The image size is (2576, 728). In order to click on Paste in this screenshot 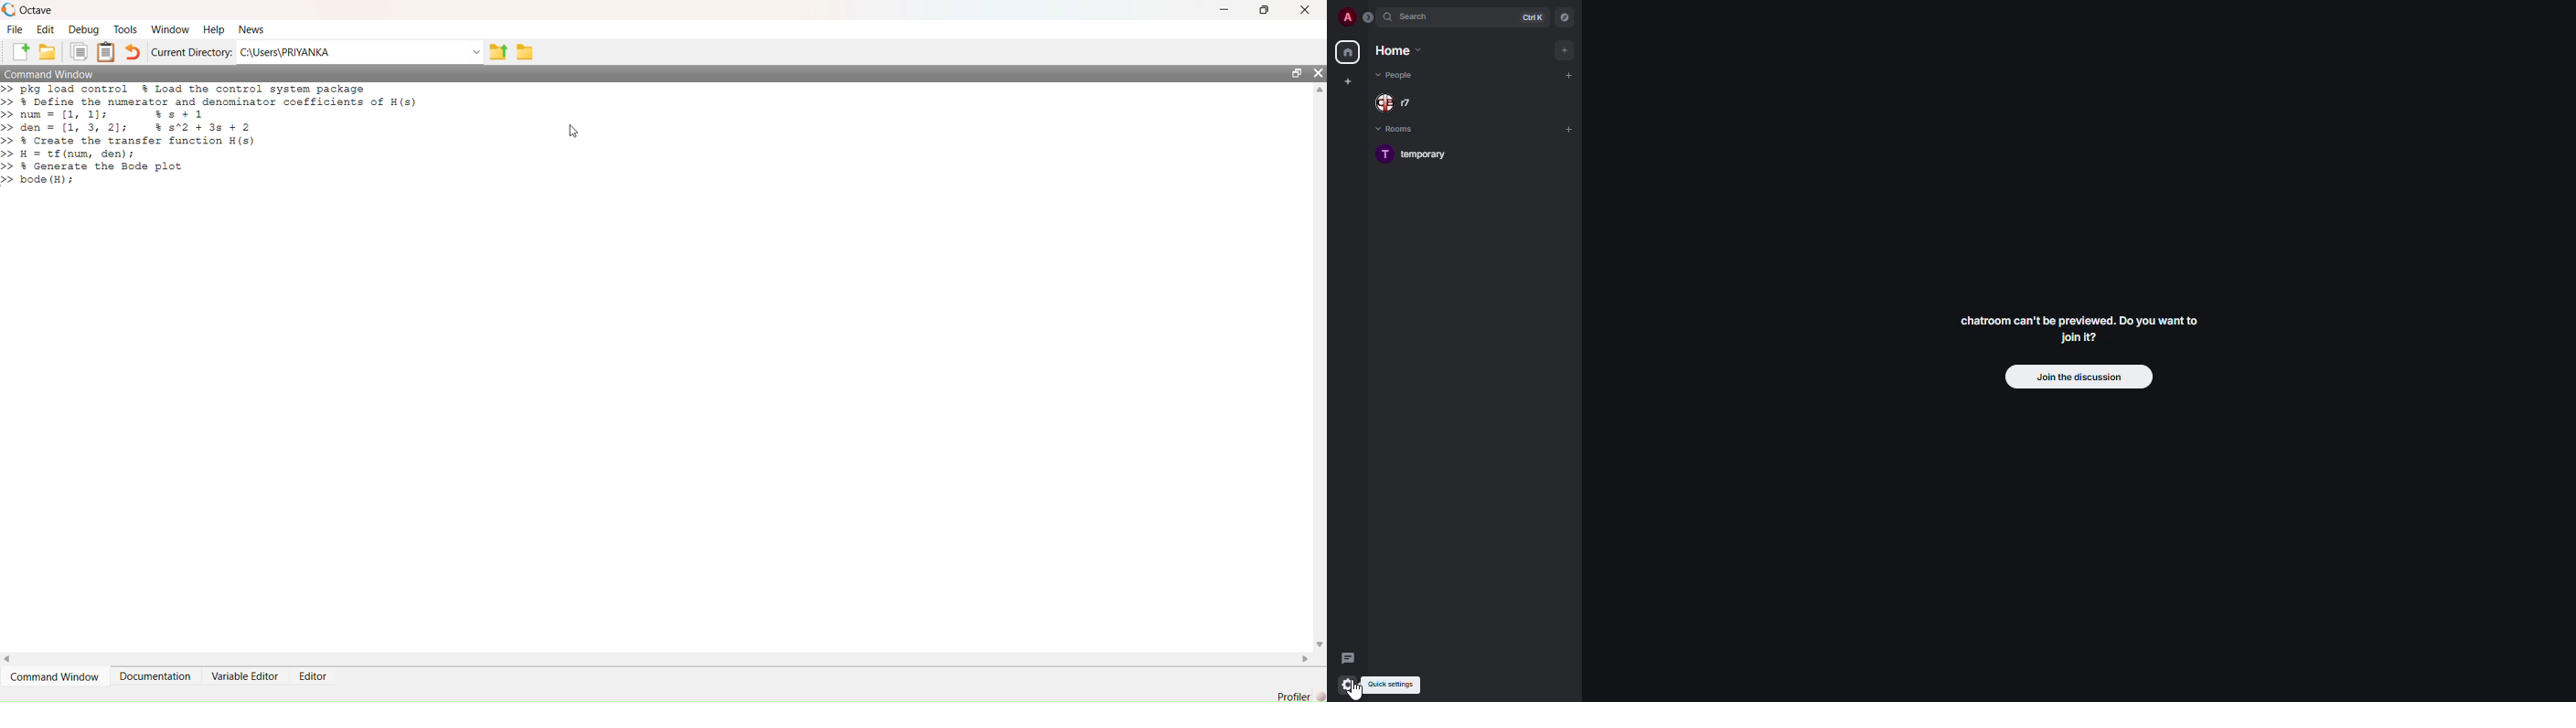, I will do `click(106, 51)`.